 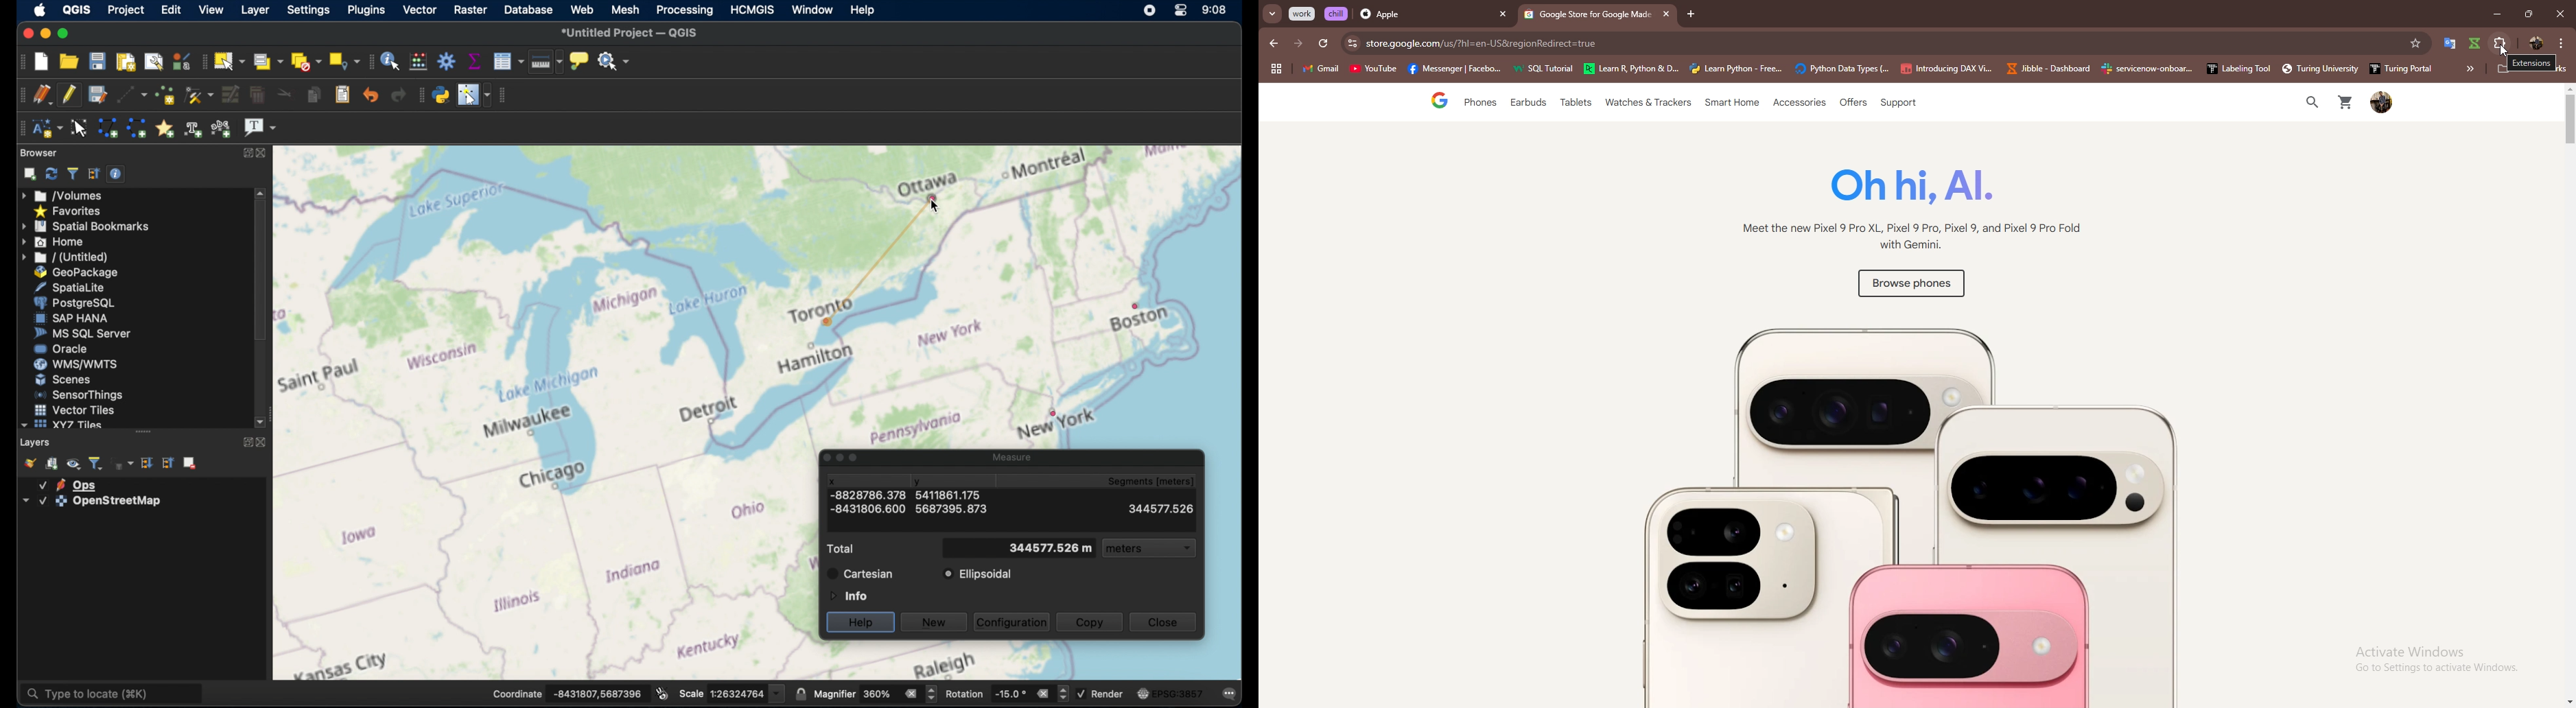 I want to click on more bookmarks, so click(x=2470, y=69).